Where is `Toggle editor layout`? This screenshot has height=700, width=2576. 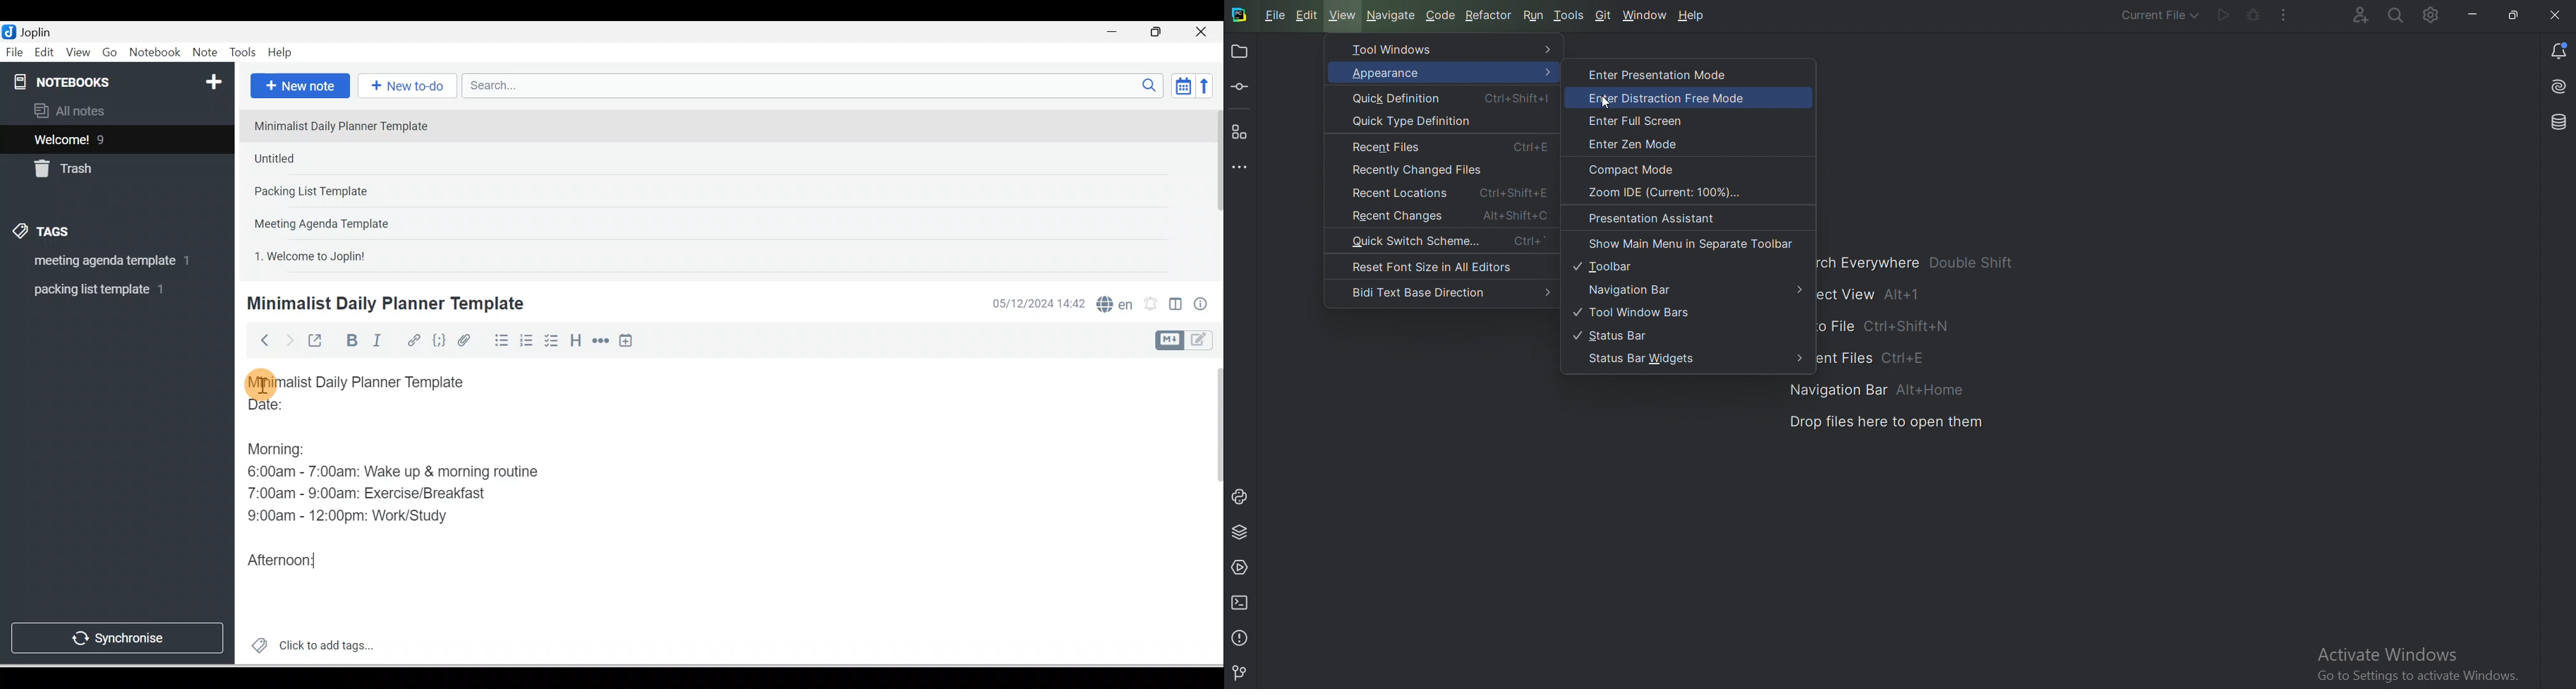
Toggle editor layout is located at coordinates (1189, 341).